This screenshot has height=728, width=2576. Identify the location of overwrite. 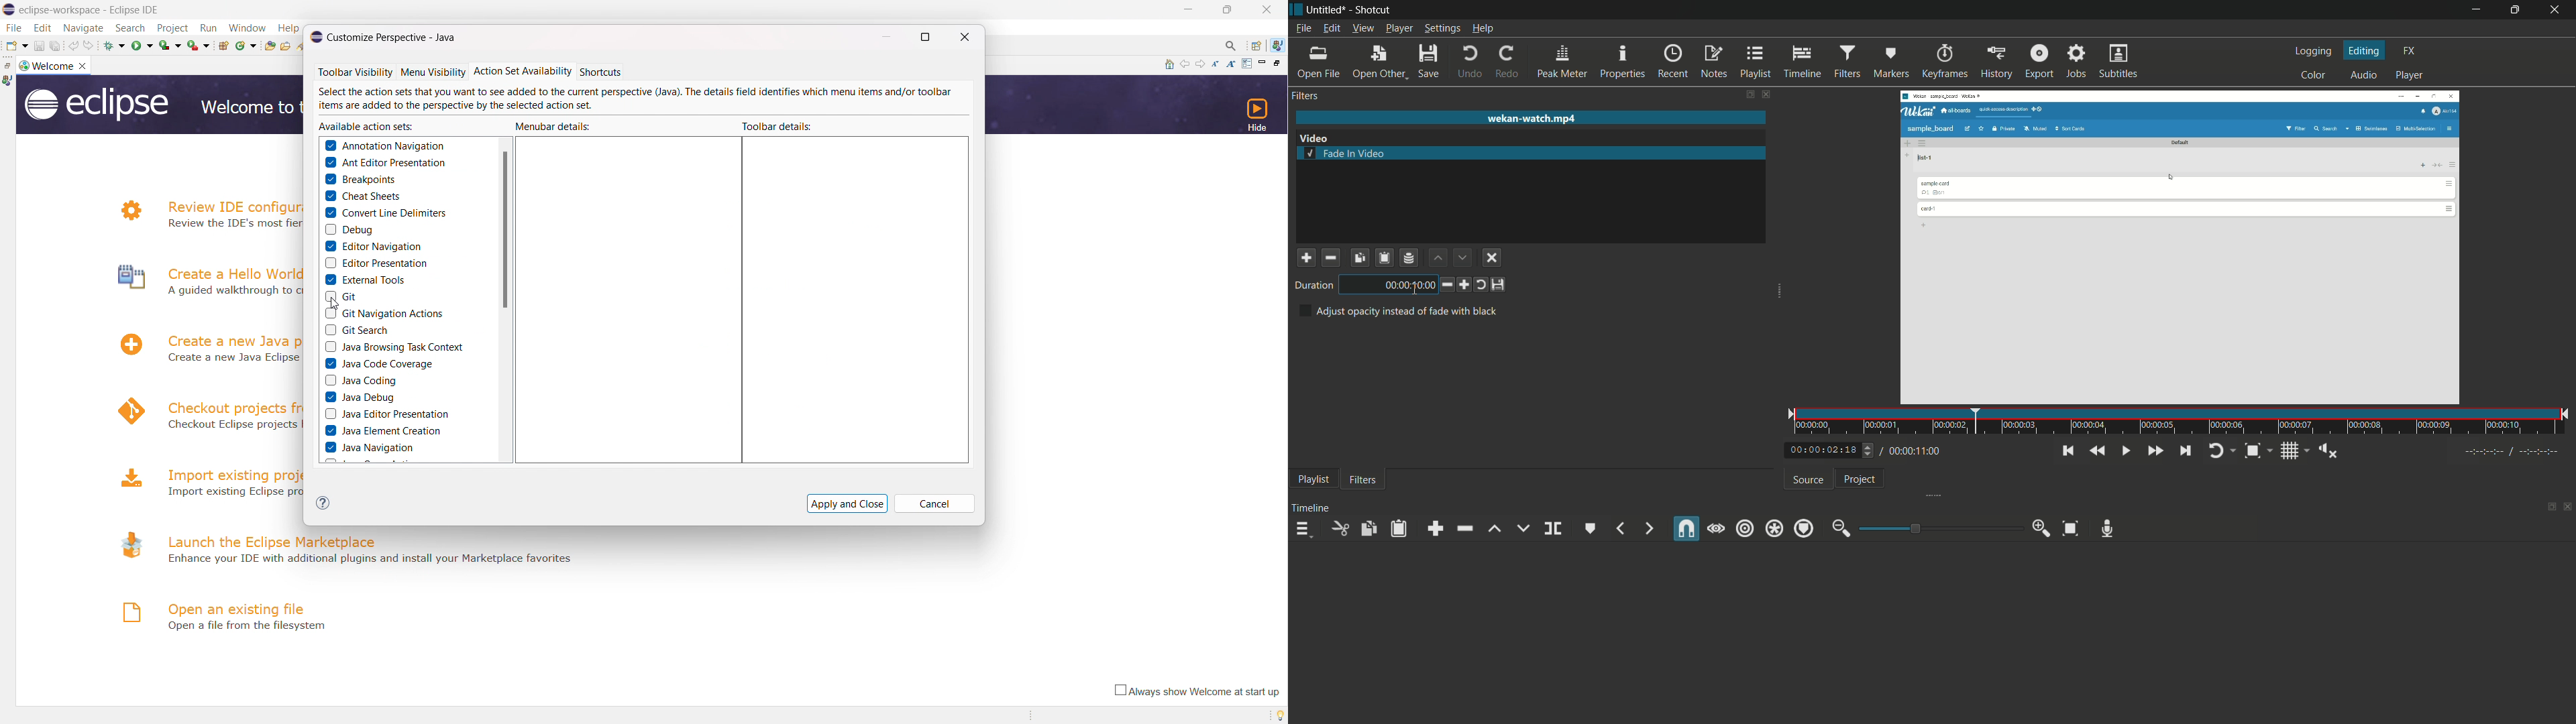
(1522, 528).